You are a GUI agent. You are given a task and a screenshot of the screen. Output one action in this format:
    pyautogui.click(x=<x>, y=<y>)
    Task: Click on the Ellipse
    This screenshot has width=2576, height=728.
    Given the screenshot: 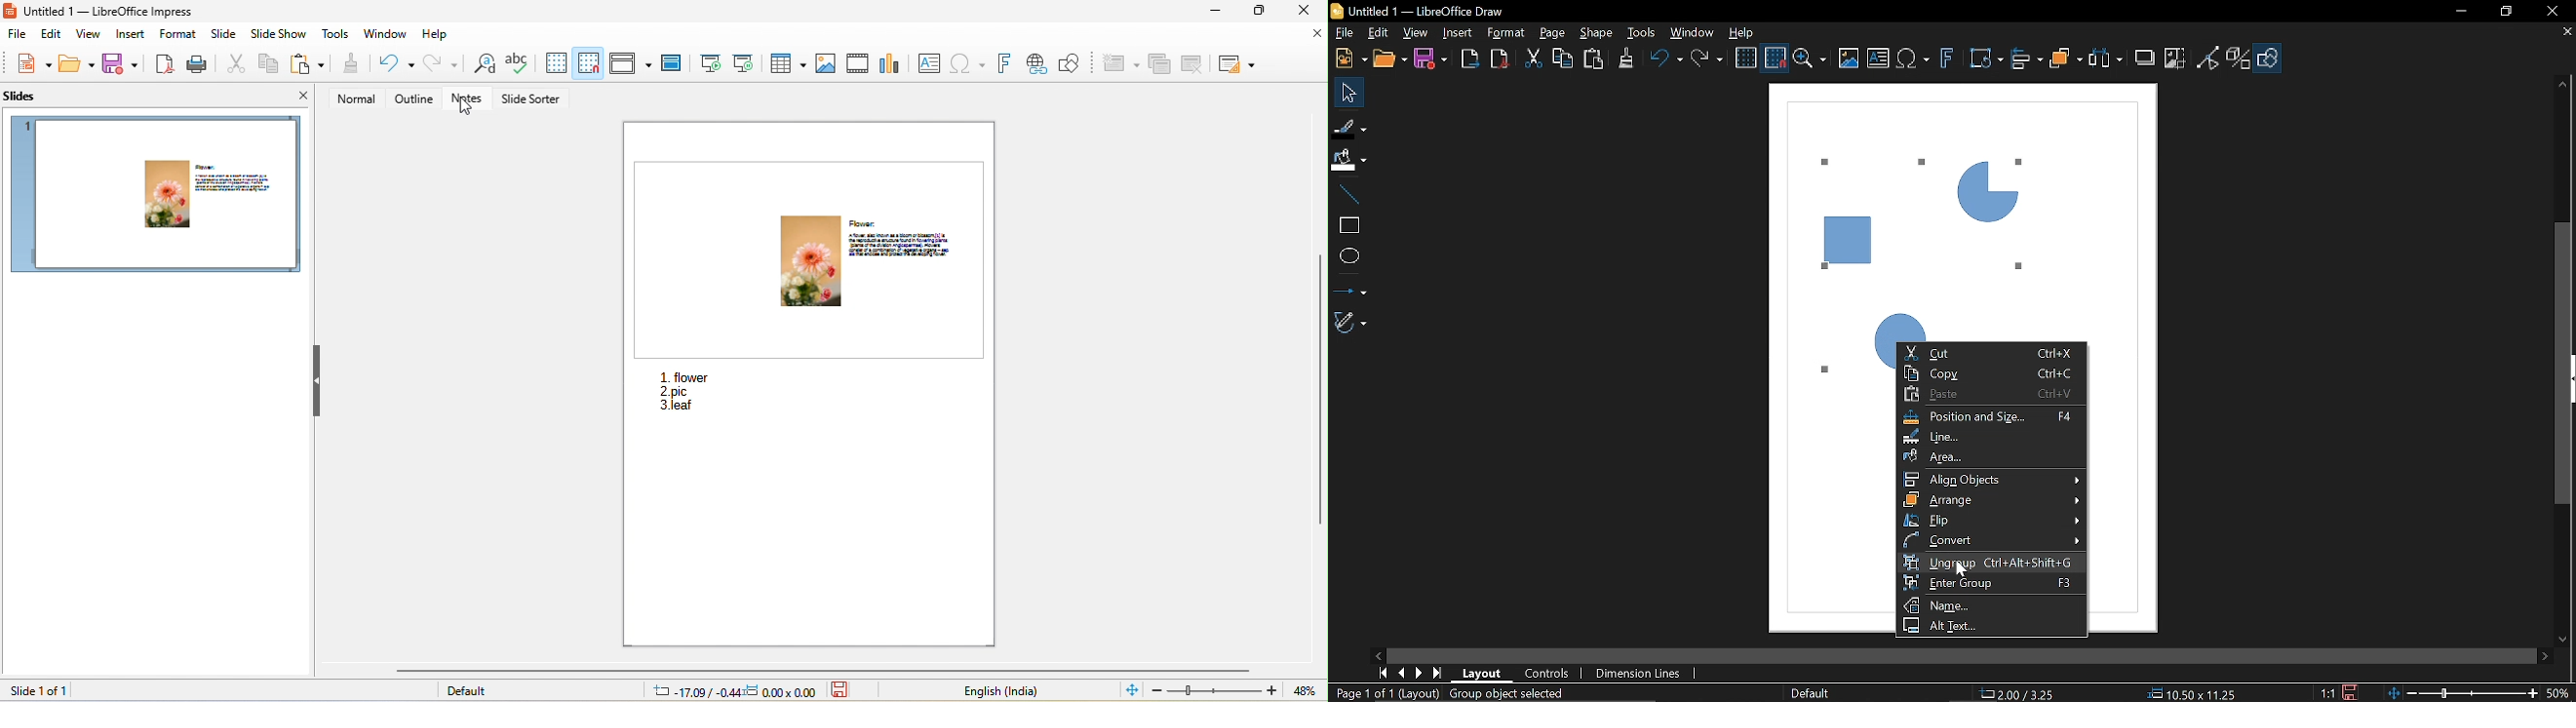 What is the action you would take?
    pyautogui.click(x=1347, y=255)
    